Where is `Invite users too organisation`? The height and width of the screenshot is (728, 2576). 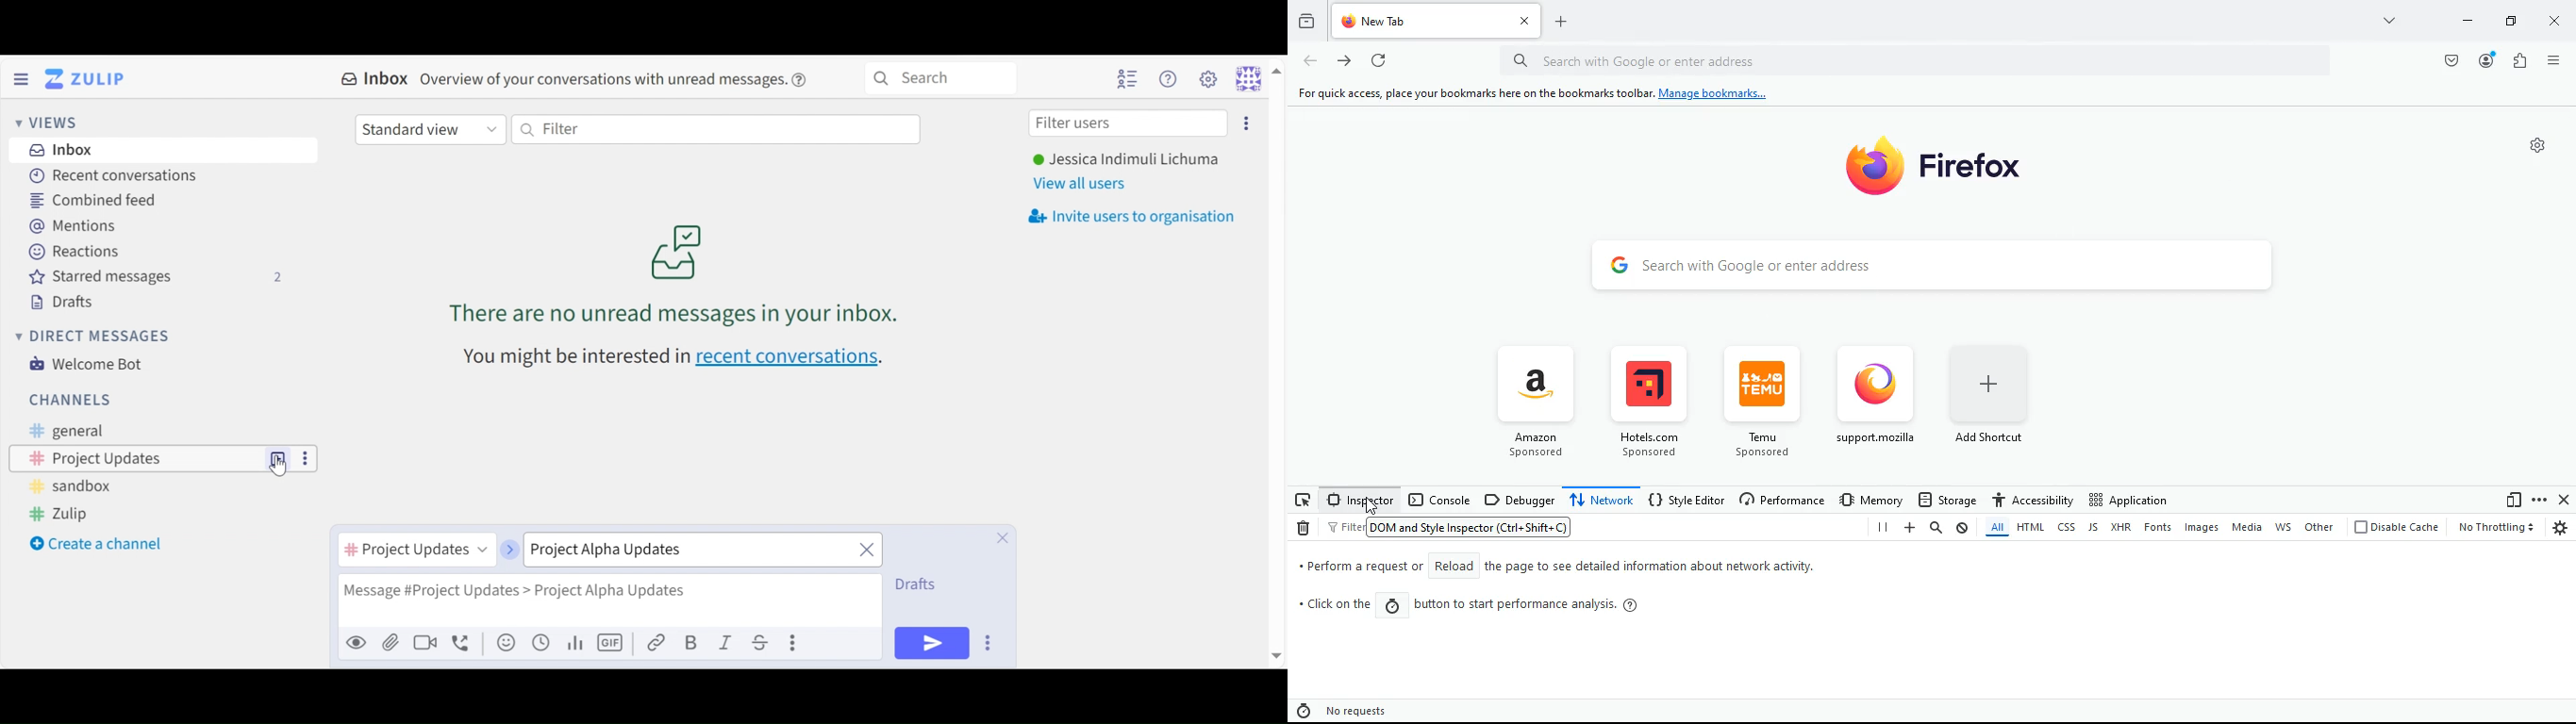
Invite users too organisation is located at coordinates (1246, 122).